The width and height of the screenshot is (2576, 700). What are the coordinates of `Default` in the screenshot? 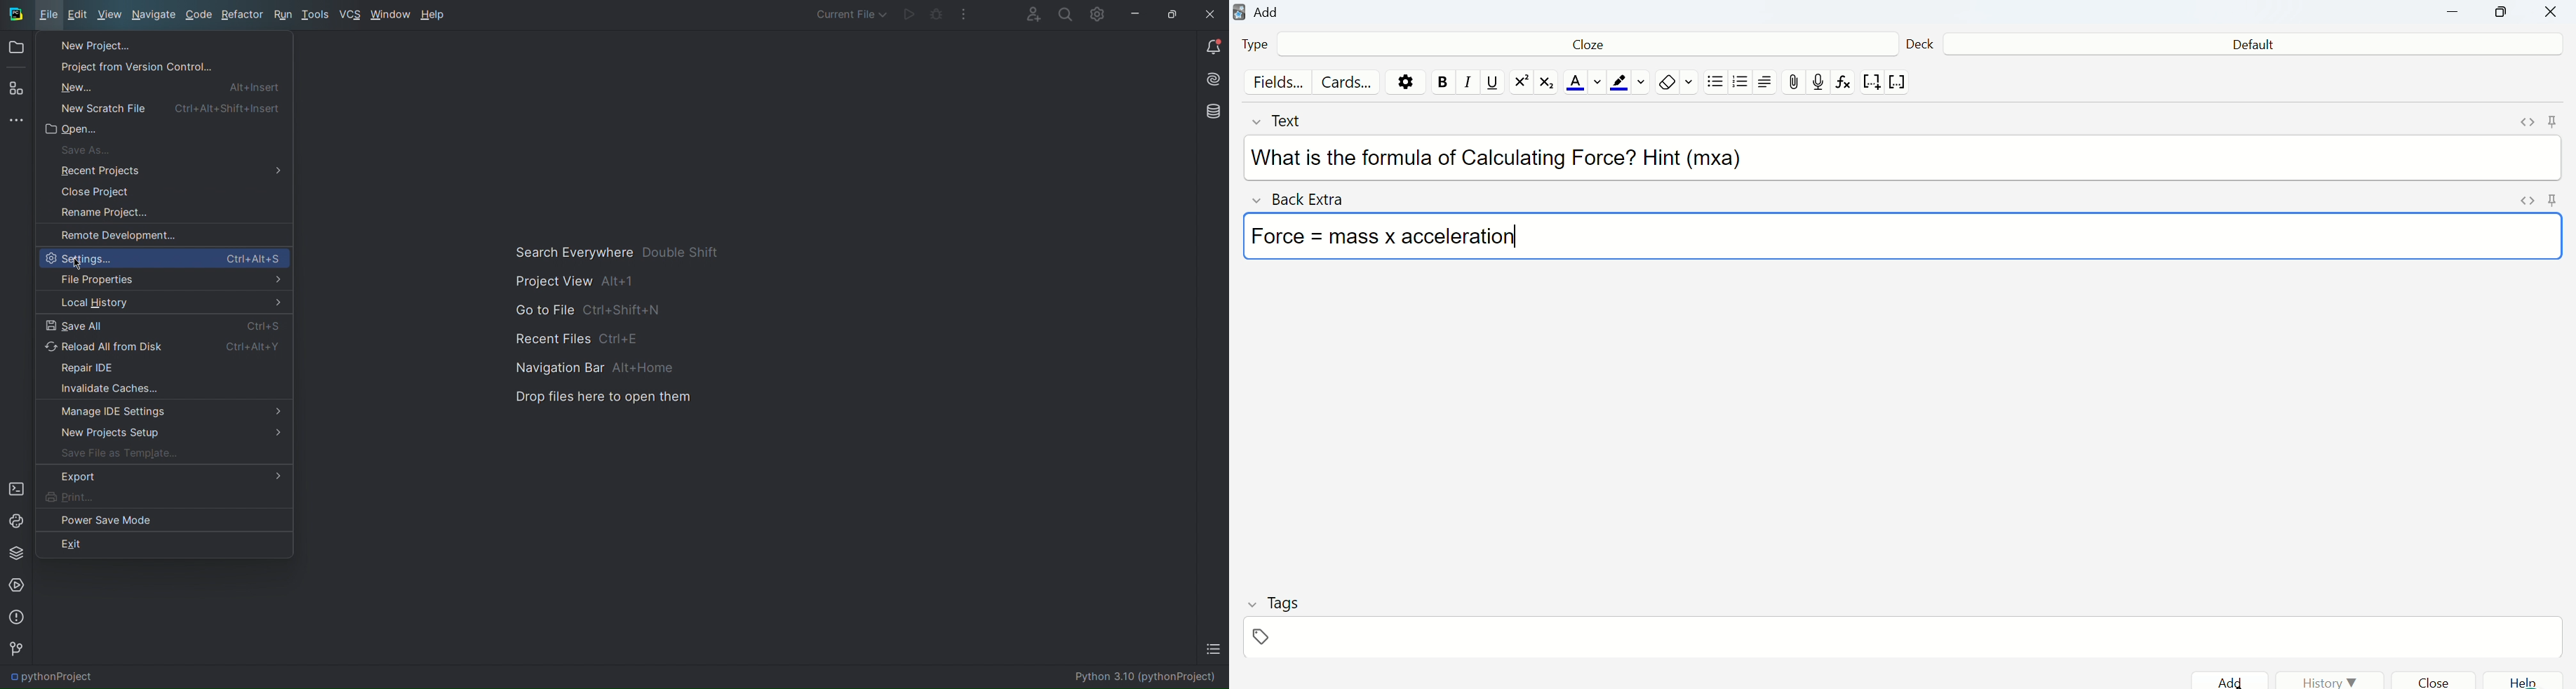 It's located at (2248, 46).